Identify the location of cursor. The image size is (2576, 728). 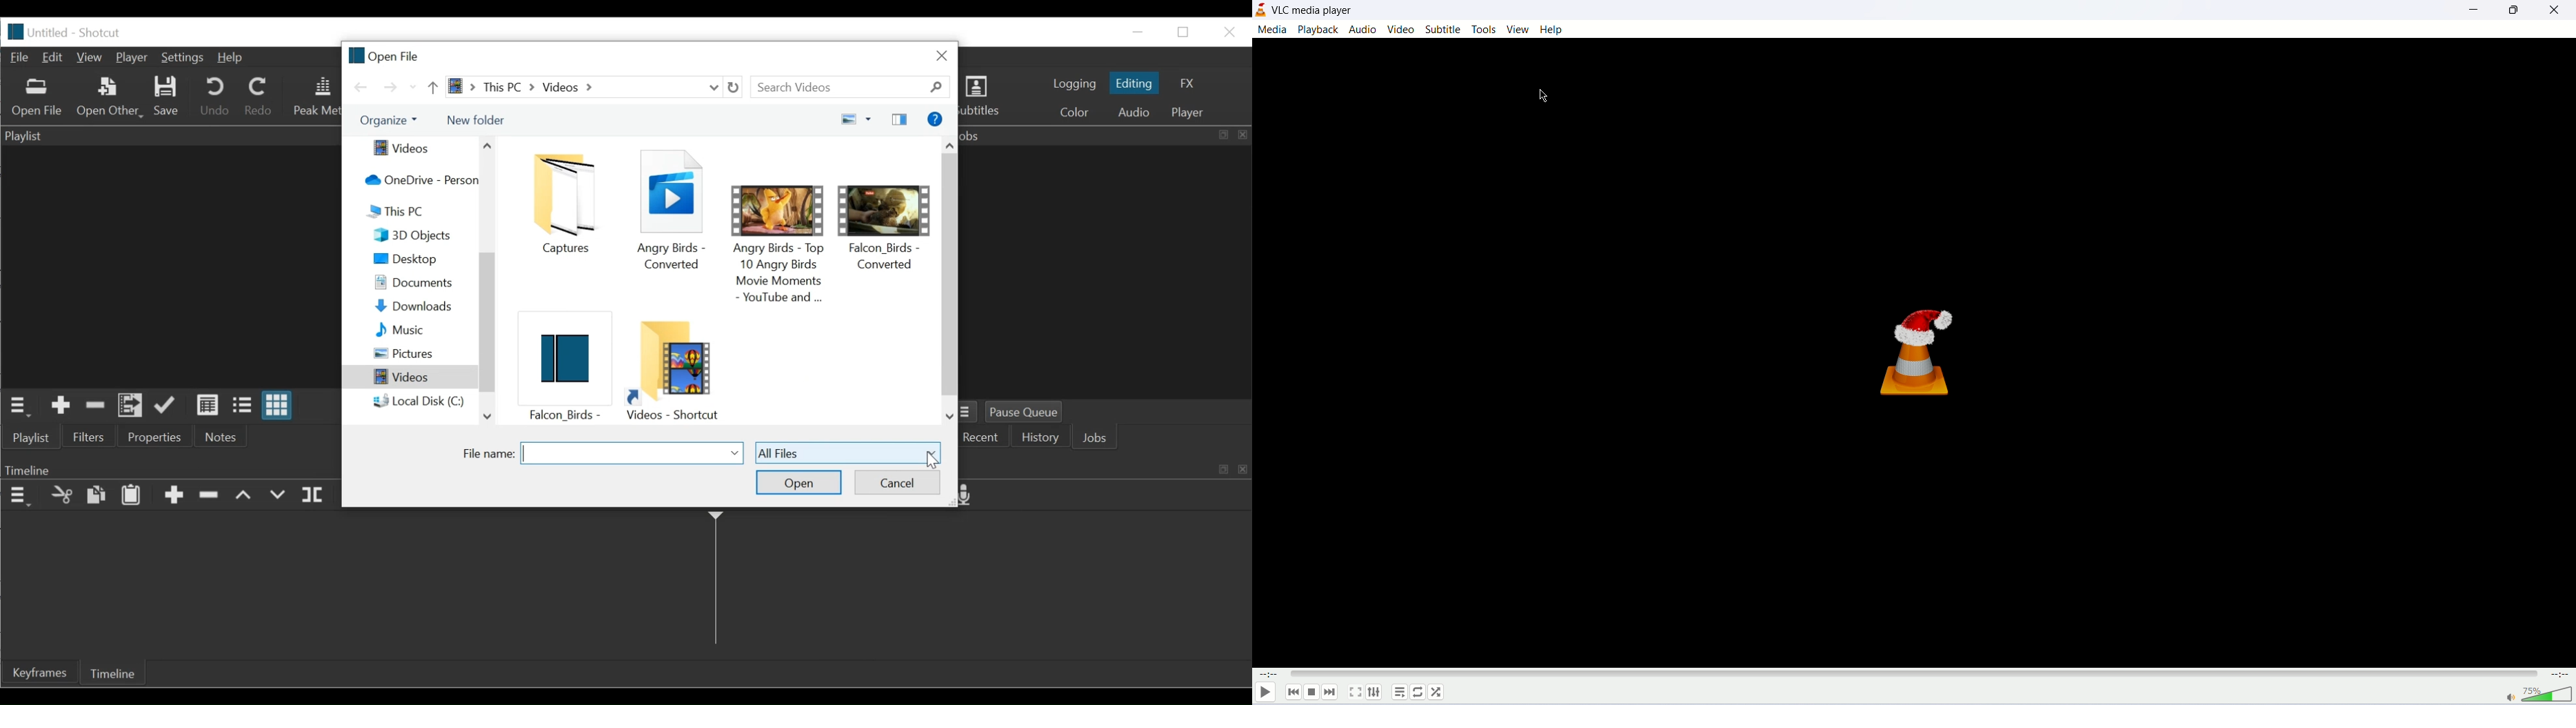
(1535, 96).